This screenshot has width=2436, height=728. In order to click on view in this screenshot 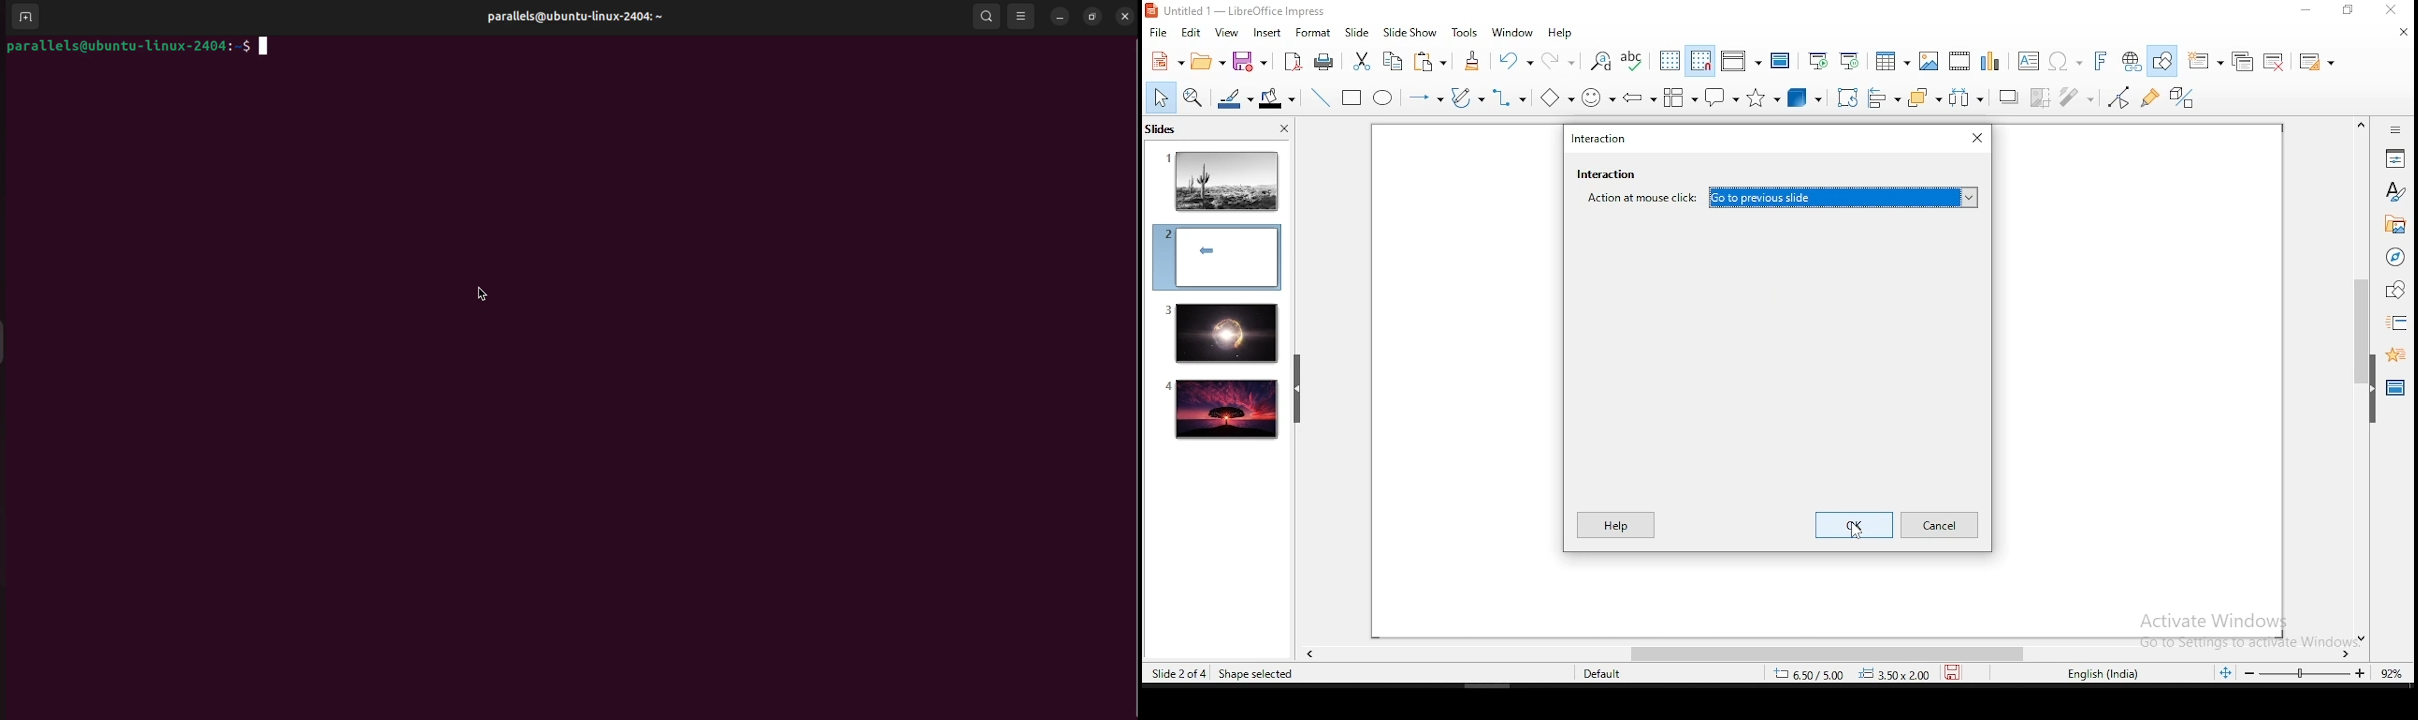, I will do `click(1227, 32)`.